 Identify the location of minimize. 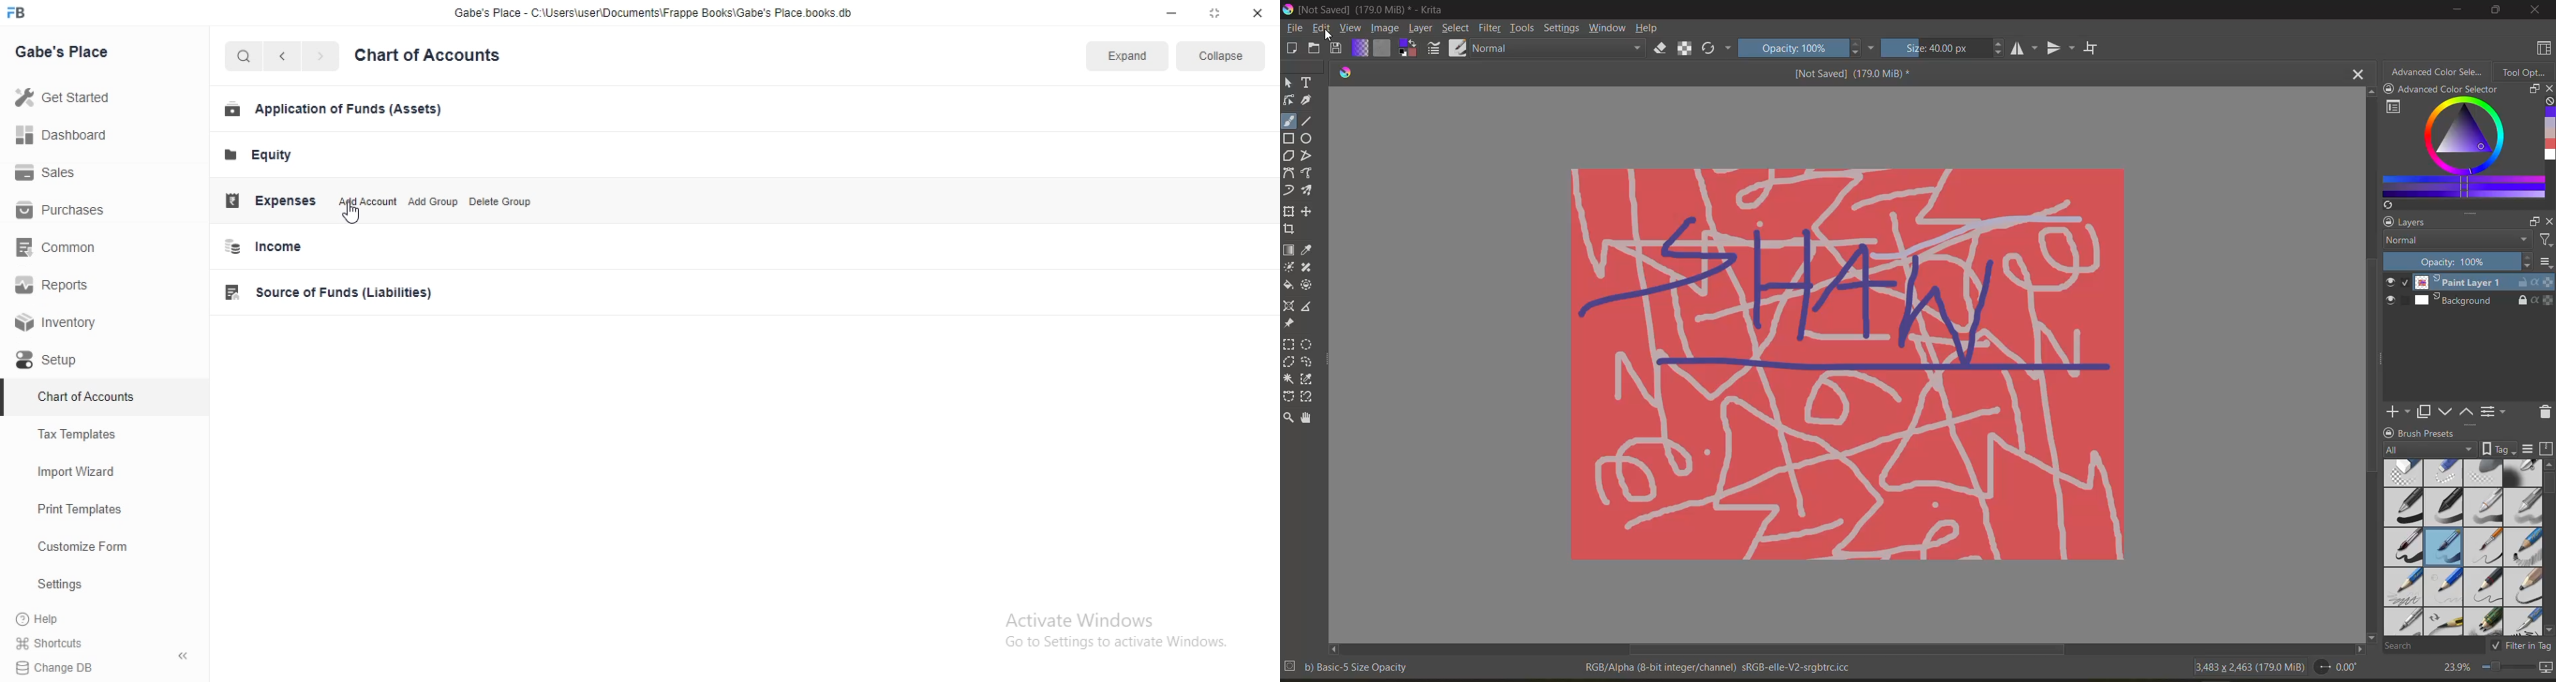
(2460, 9).